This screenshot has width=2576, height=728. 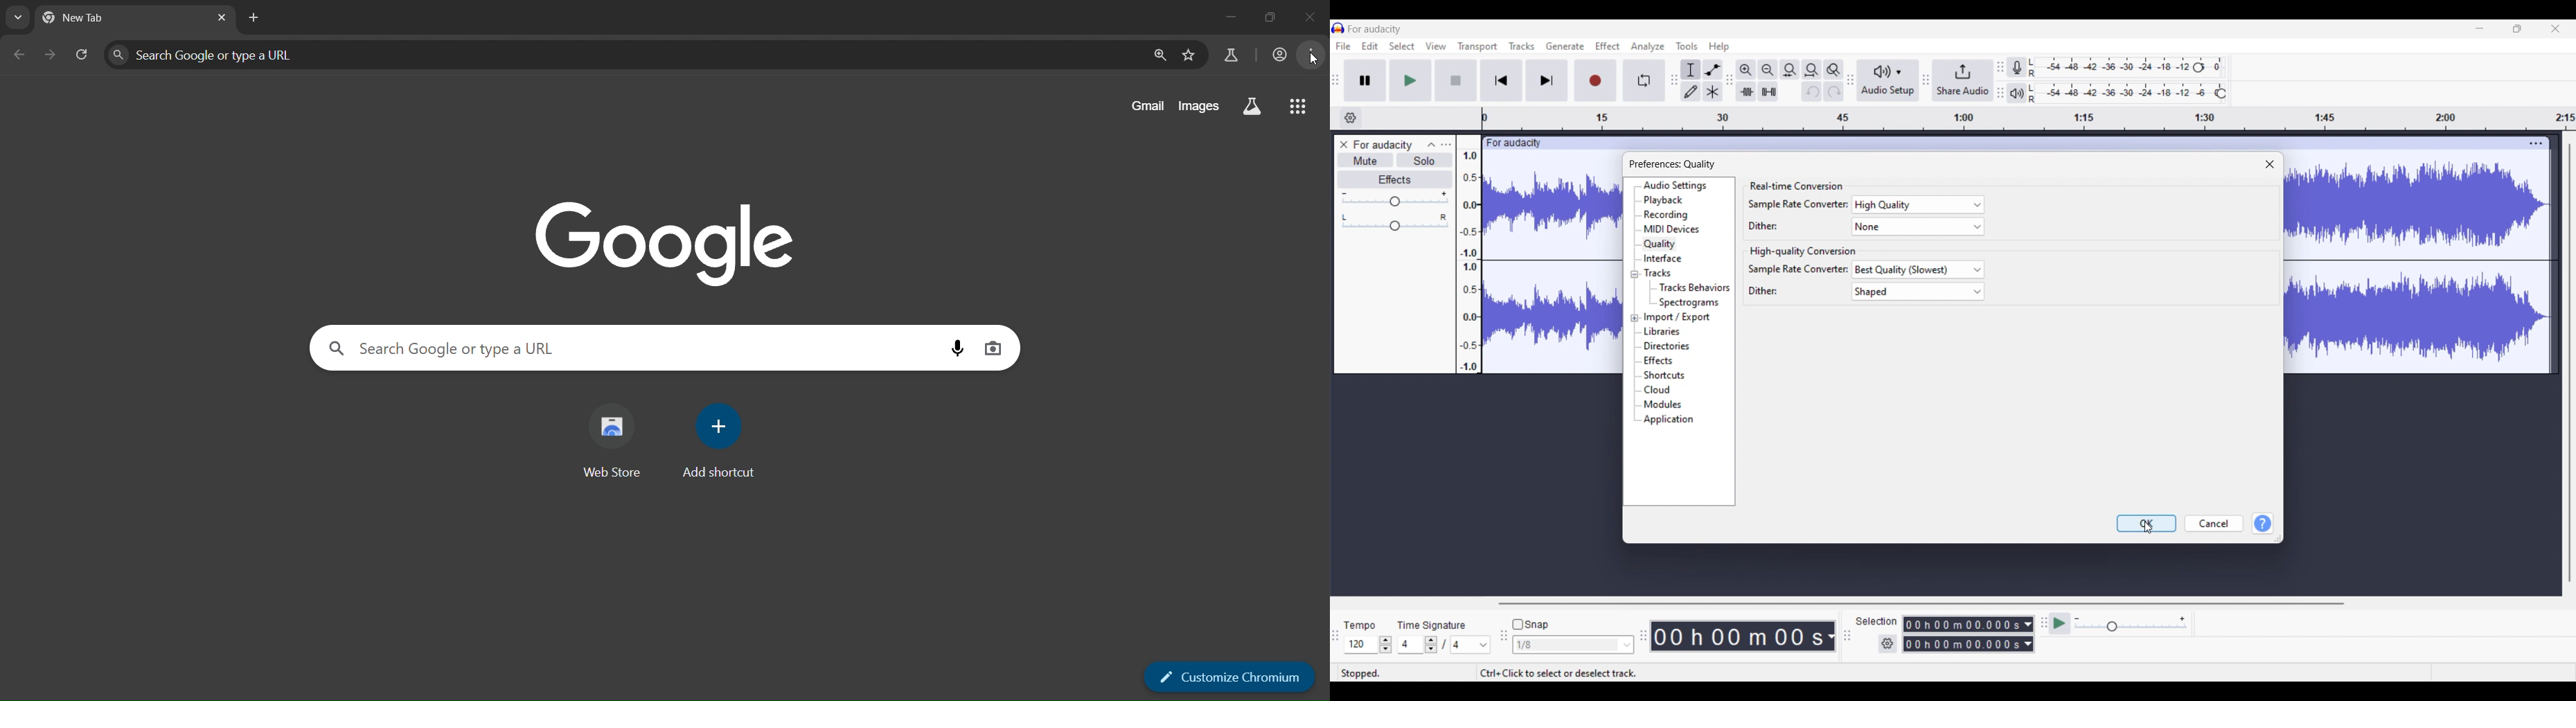 What do you see at coordinates (1713, 69) in the screenshot?
I see `Envelop tool` at bounding box center [1713, 69].